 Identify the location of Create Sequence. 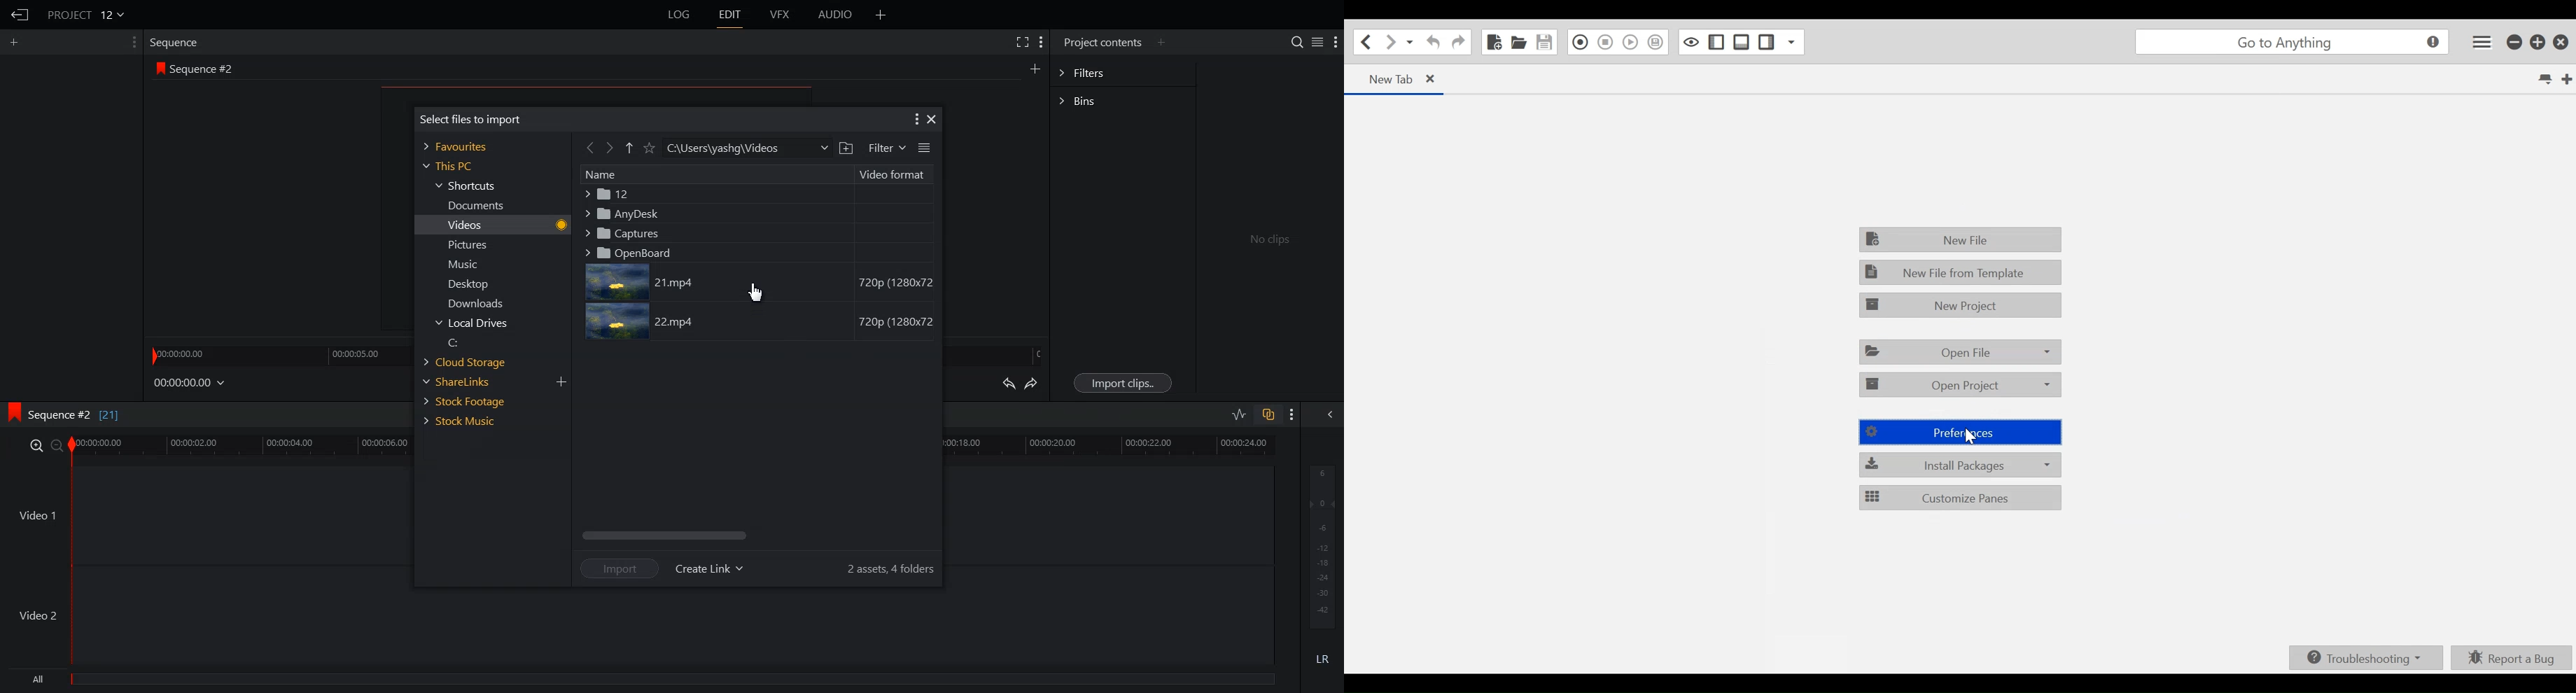
(1034, 69).